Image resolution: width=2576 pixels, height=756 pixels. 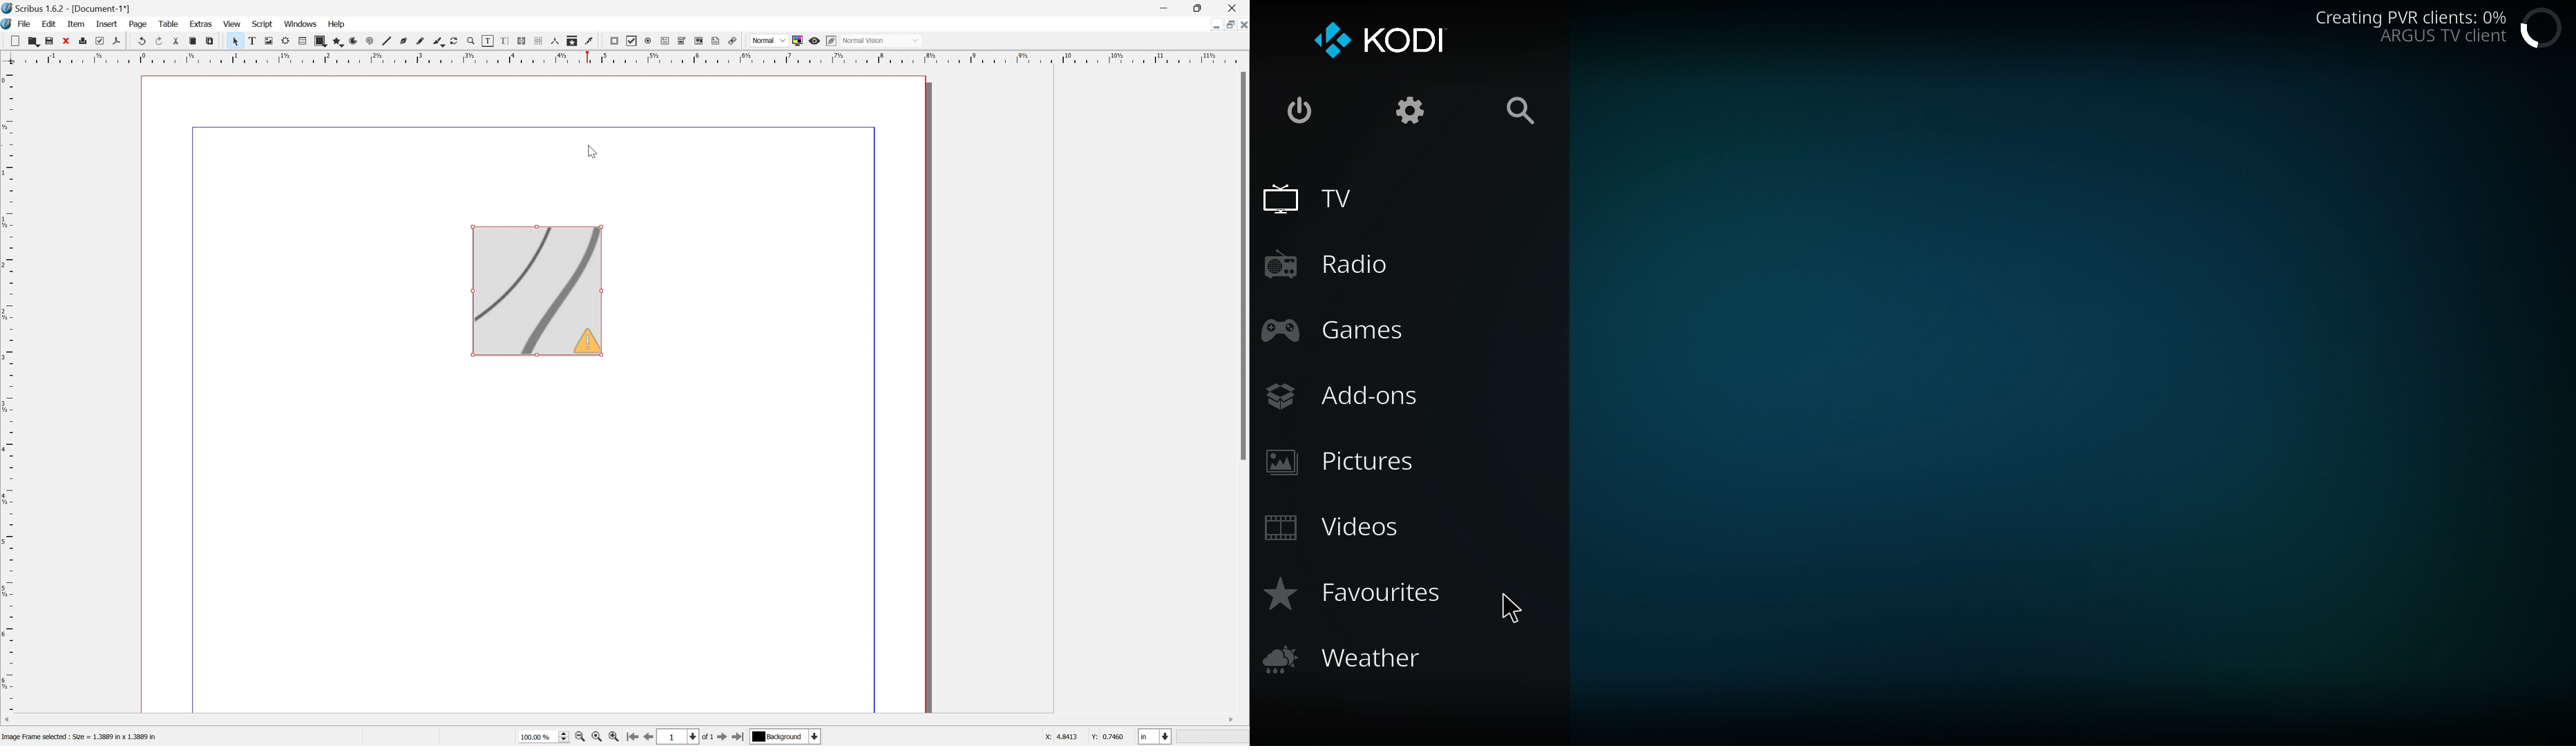 I want to click on cursor, so click(x=592, y=151).